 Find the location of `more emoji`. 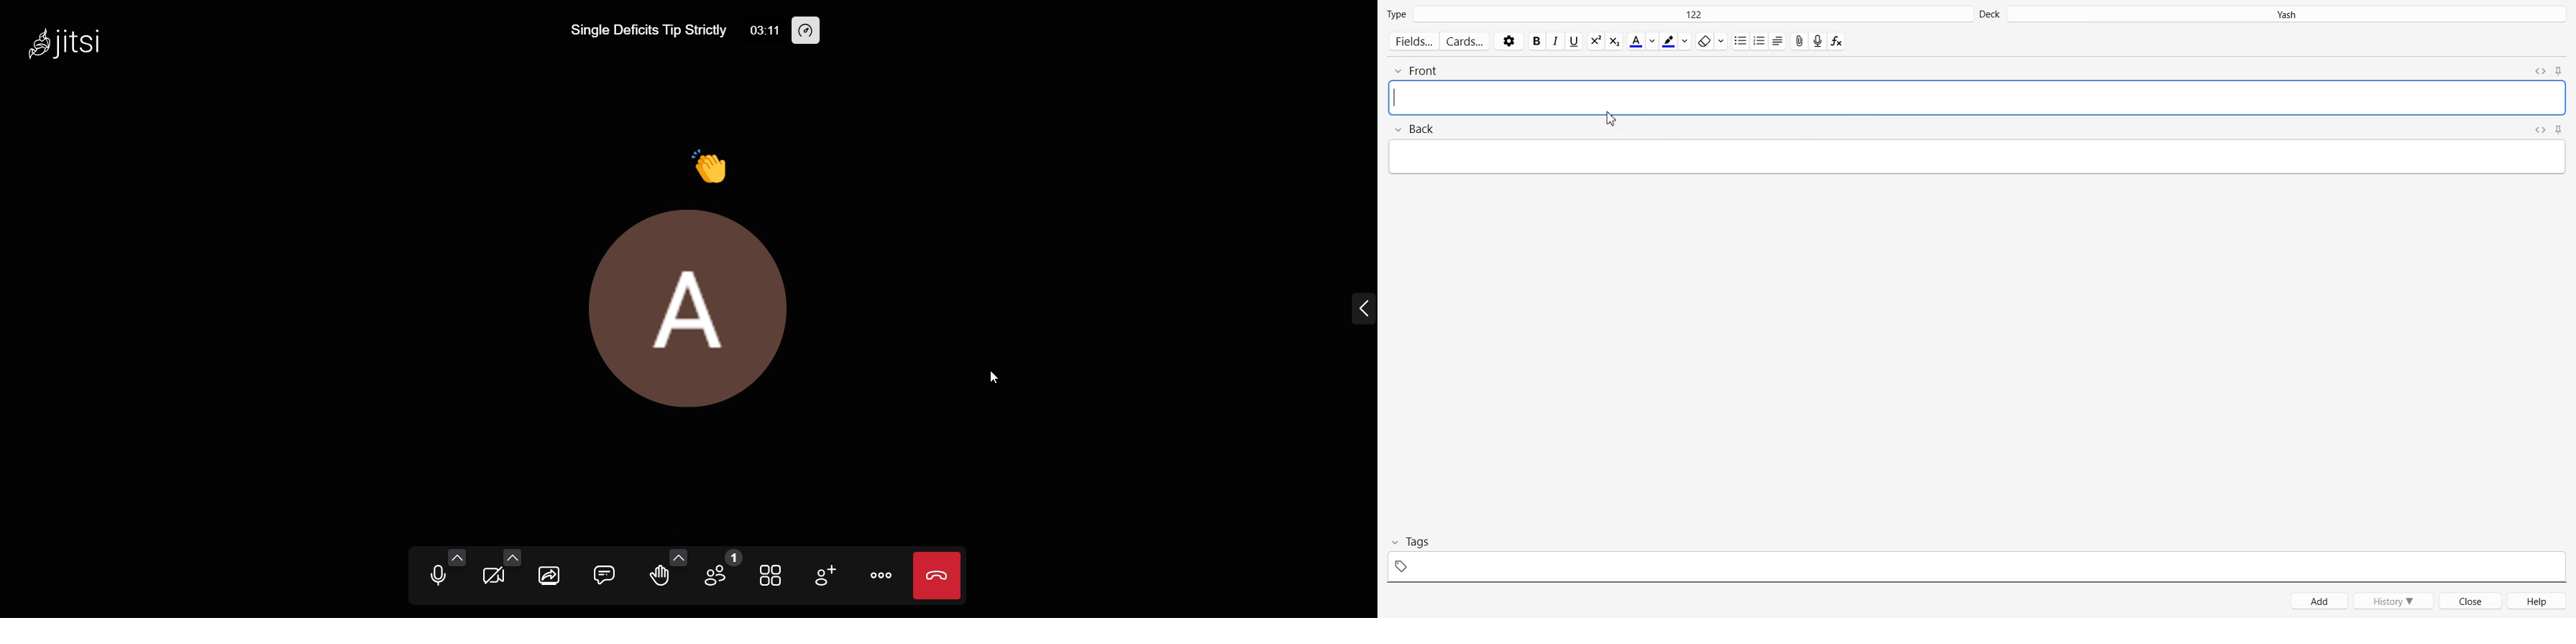

more emoji is located at coordinates (674, 555).